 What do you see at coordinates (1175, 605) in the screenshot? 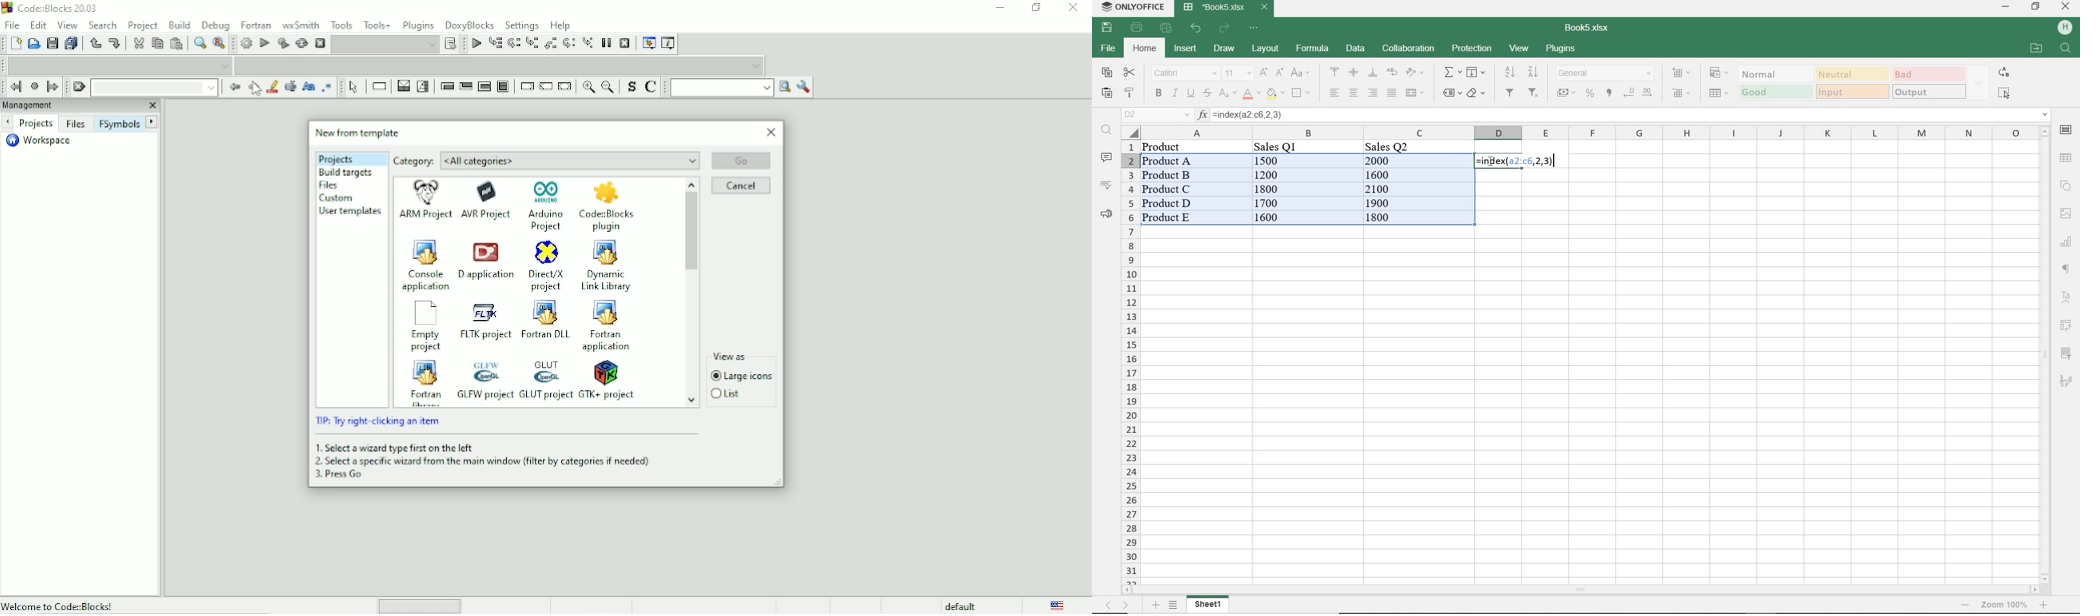
I see `list sheets` at bounding box center [1175, 605].